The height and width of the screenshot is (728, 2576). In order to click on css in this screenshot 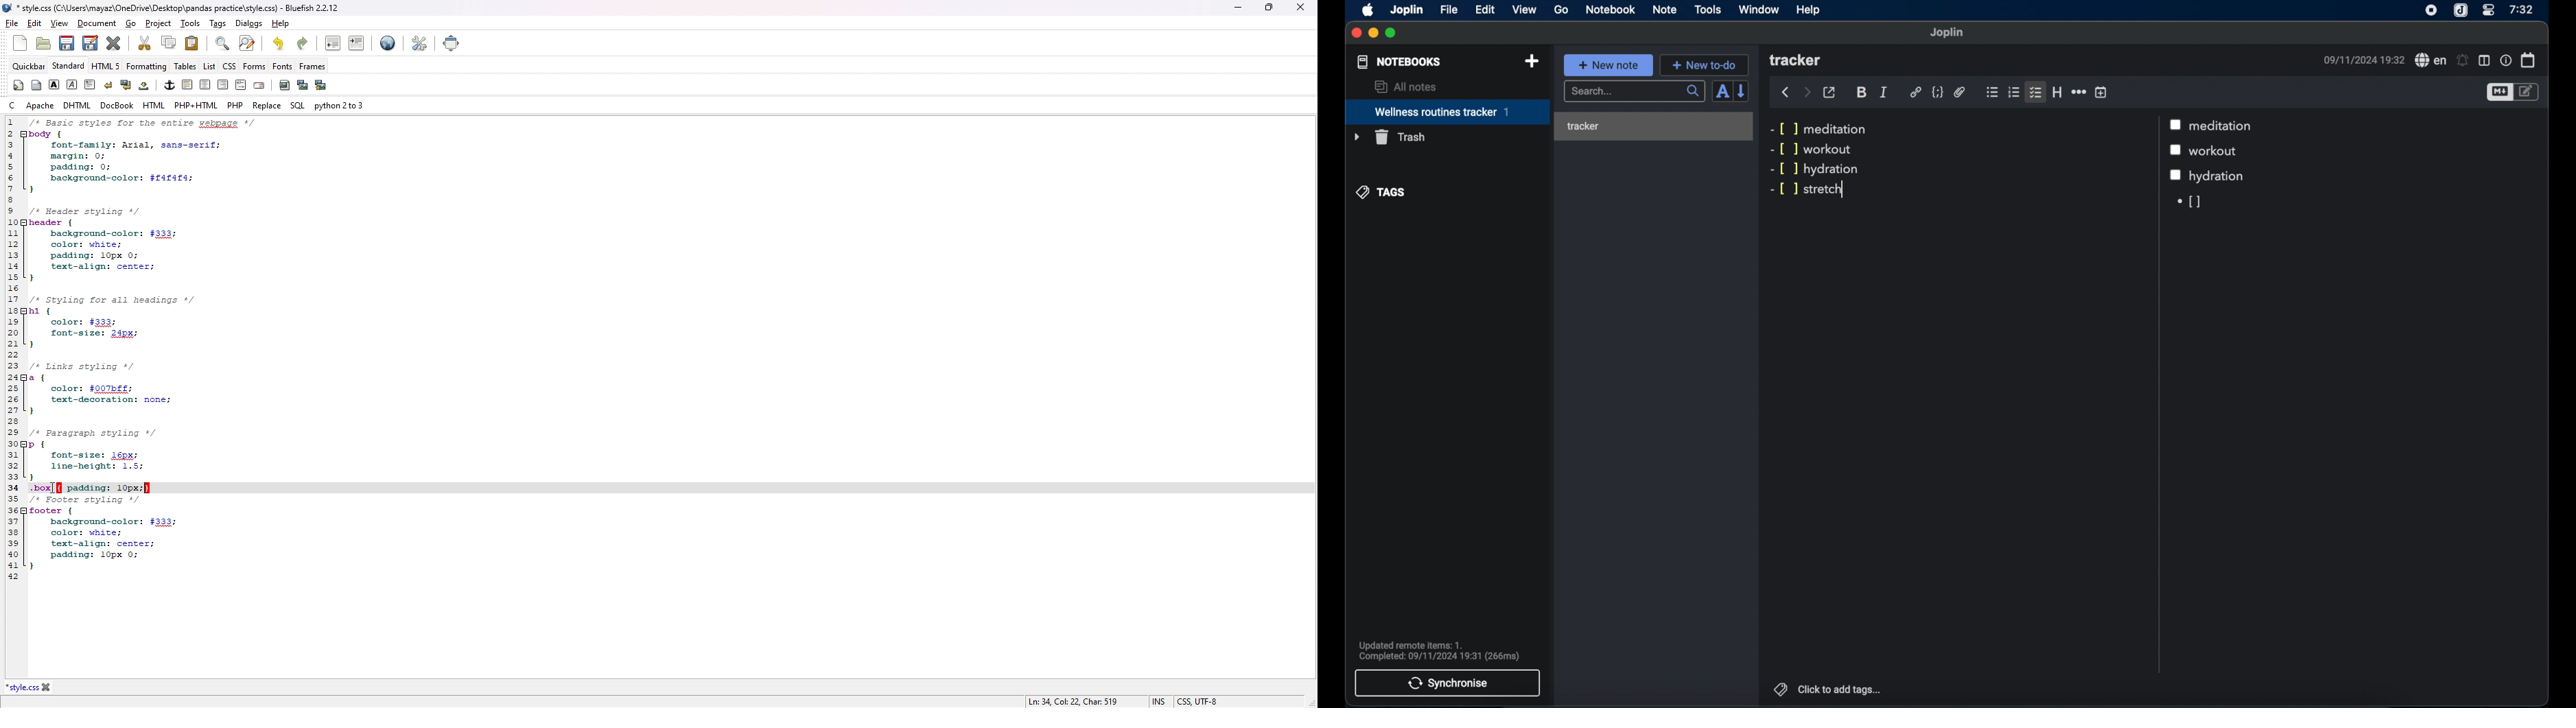, I will do `click(230, 66)`.